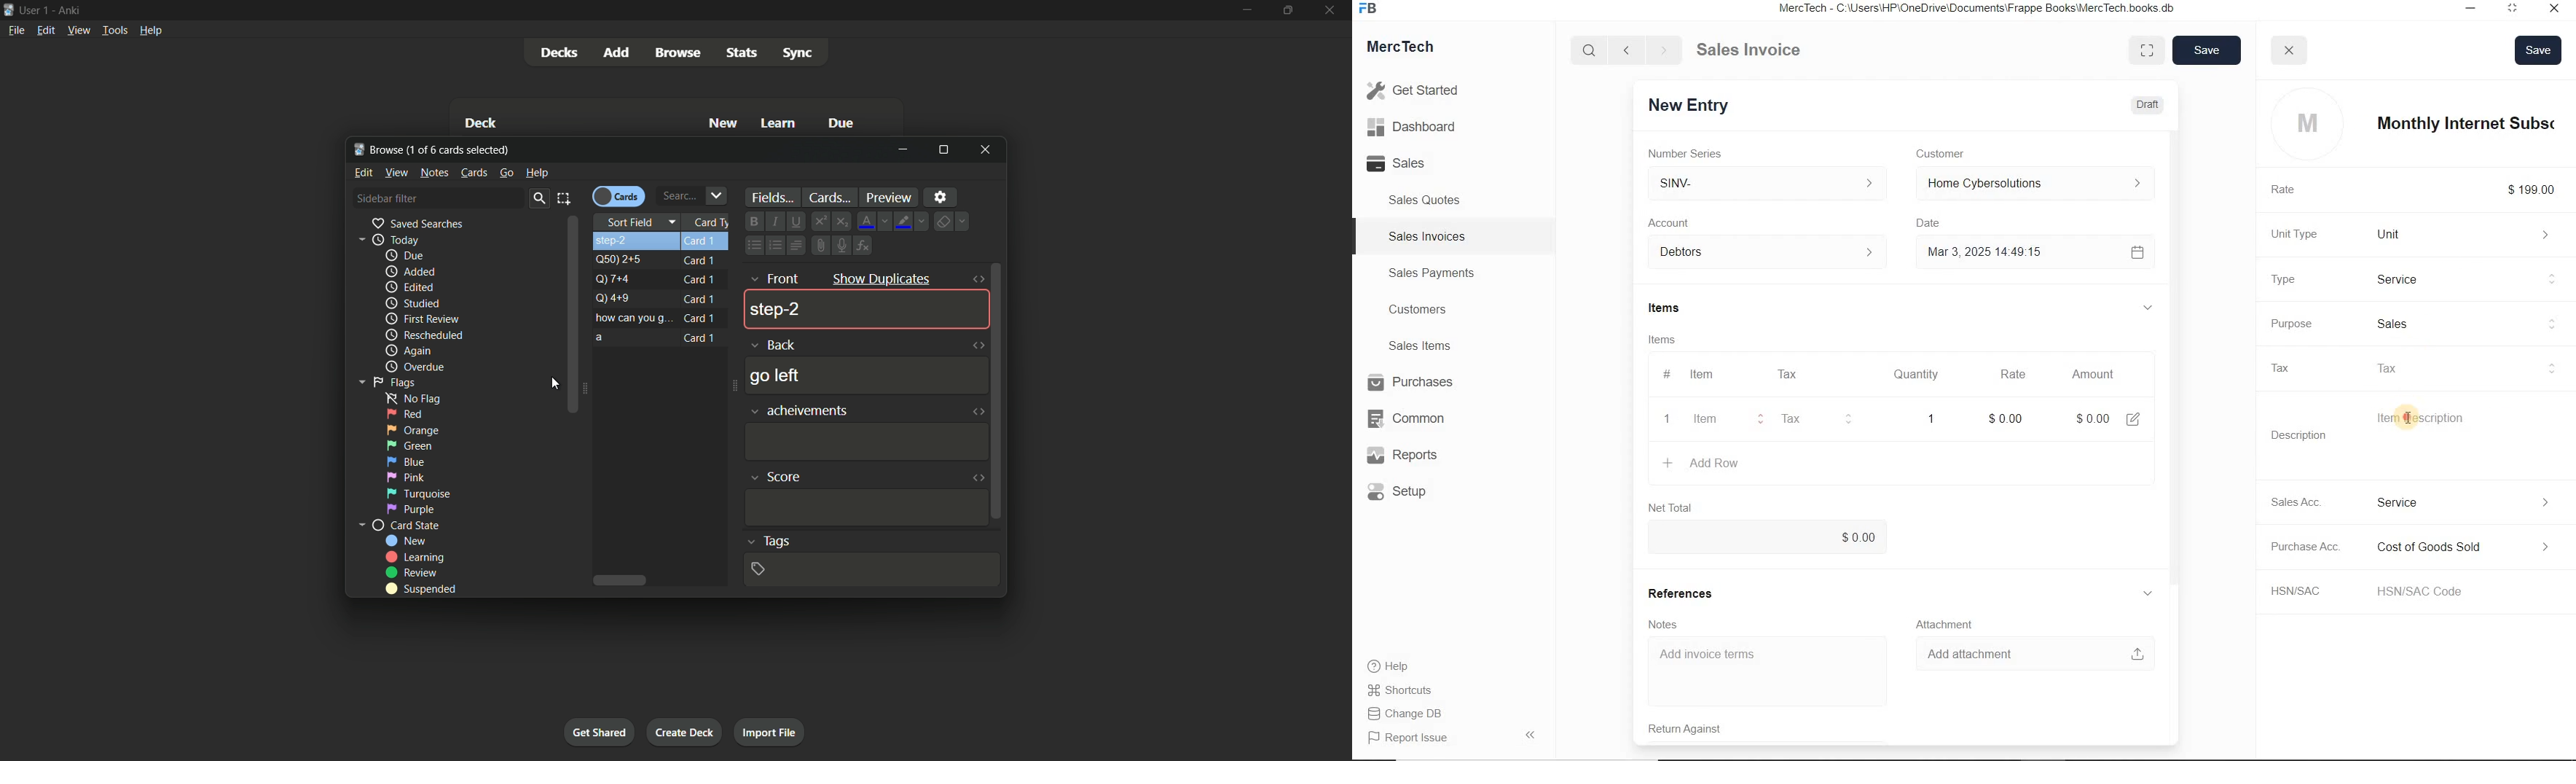  What do you see at coordinates (404, 414) in the screenshot?
I see `red` at bounding box center [404, 414].